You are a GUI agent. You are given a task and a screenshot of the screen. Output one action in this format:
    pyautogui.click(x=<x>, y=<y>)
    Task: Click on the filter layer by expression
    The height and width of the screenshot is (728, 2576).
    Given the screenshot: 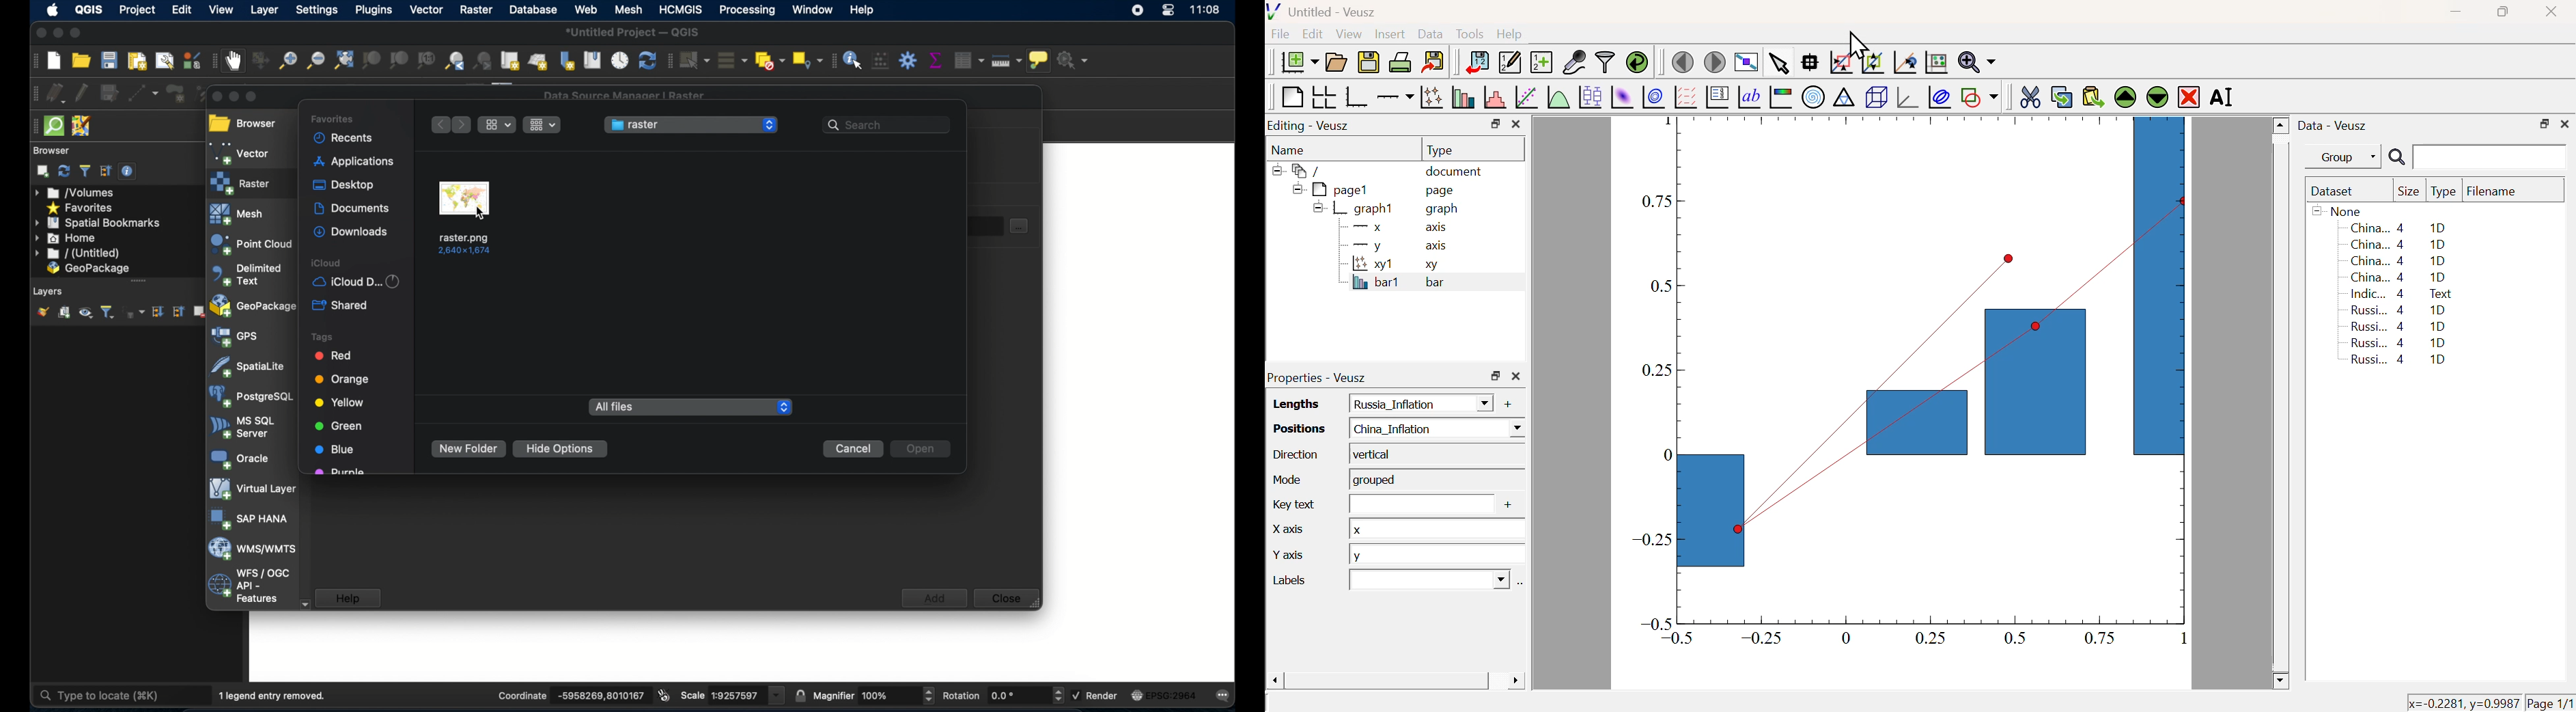 What is the action you would take?
    pyautogui.click(x=134, y=312)
    